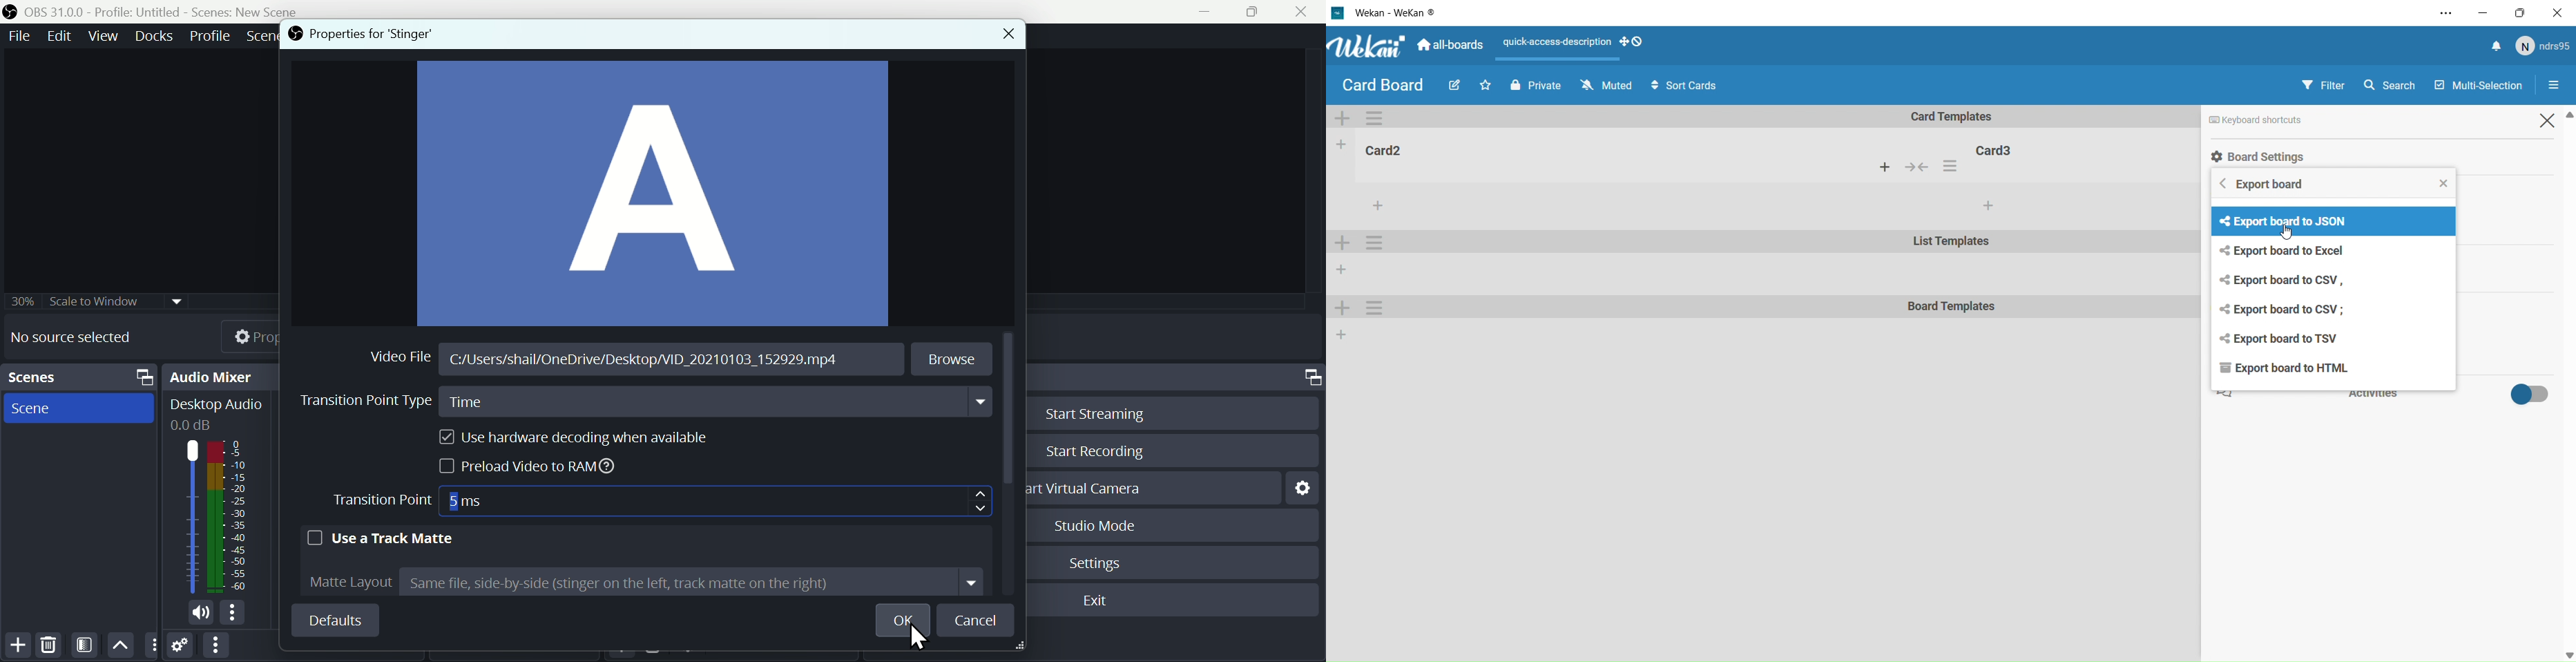 This screenshot has width=2576, height=672. I want to click on Maximise, so click(1258, 12).